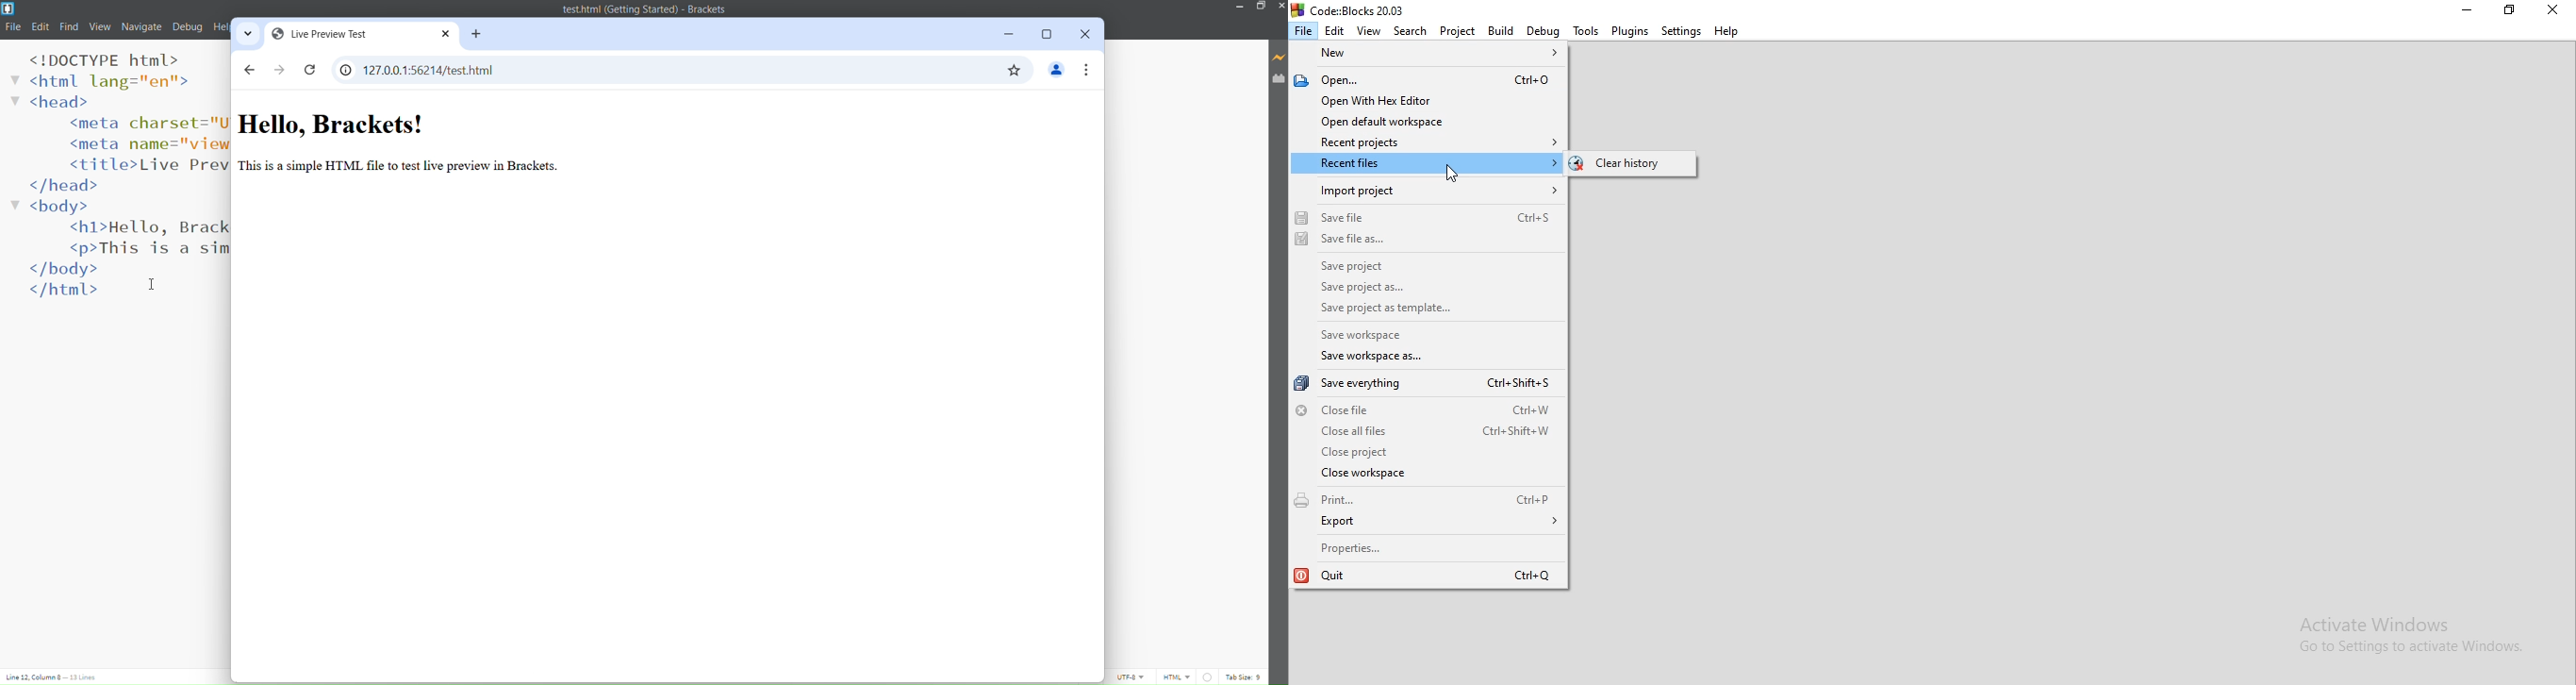  Describe the element at coordinates (1428, 217) in the screenshot. I see `Save File` at that location.